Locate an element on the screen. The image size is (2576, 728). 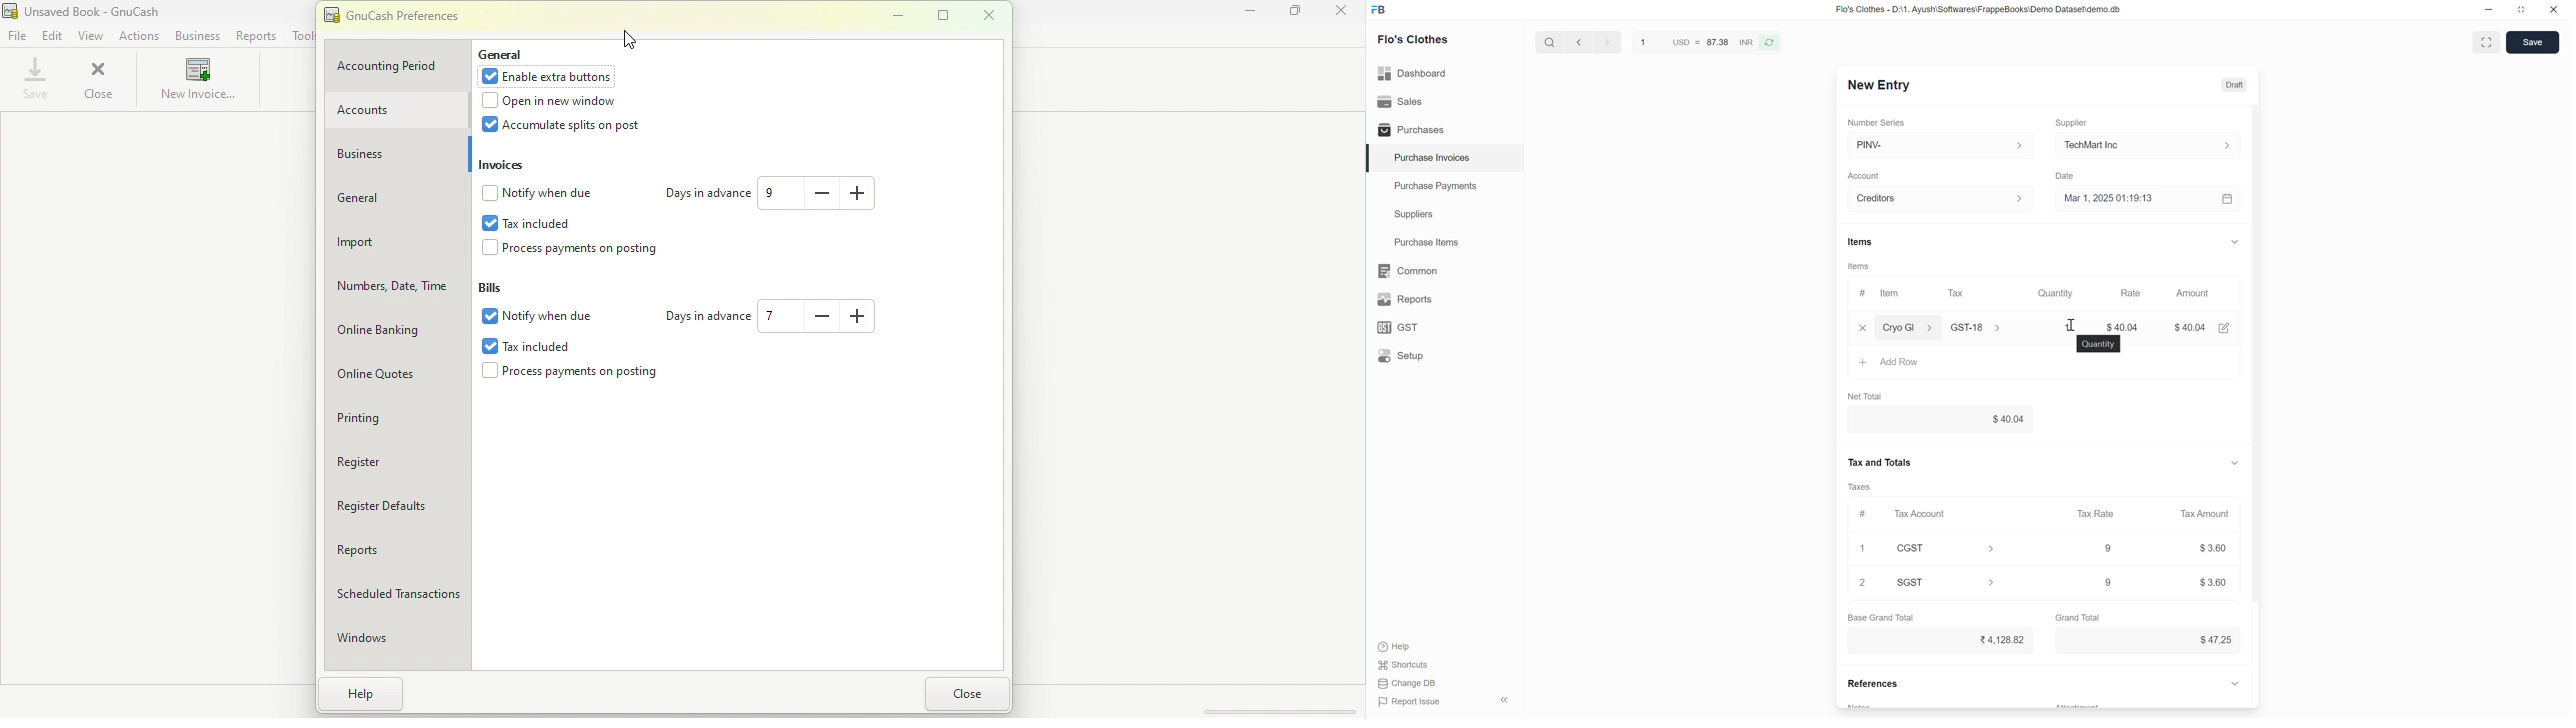
Report issue is located at coordinates (1413, 703).